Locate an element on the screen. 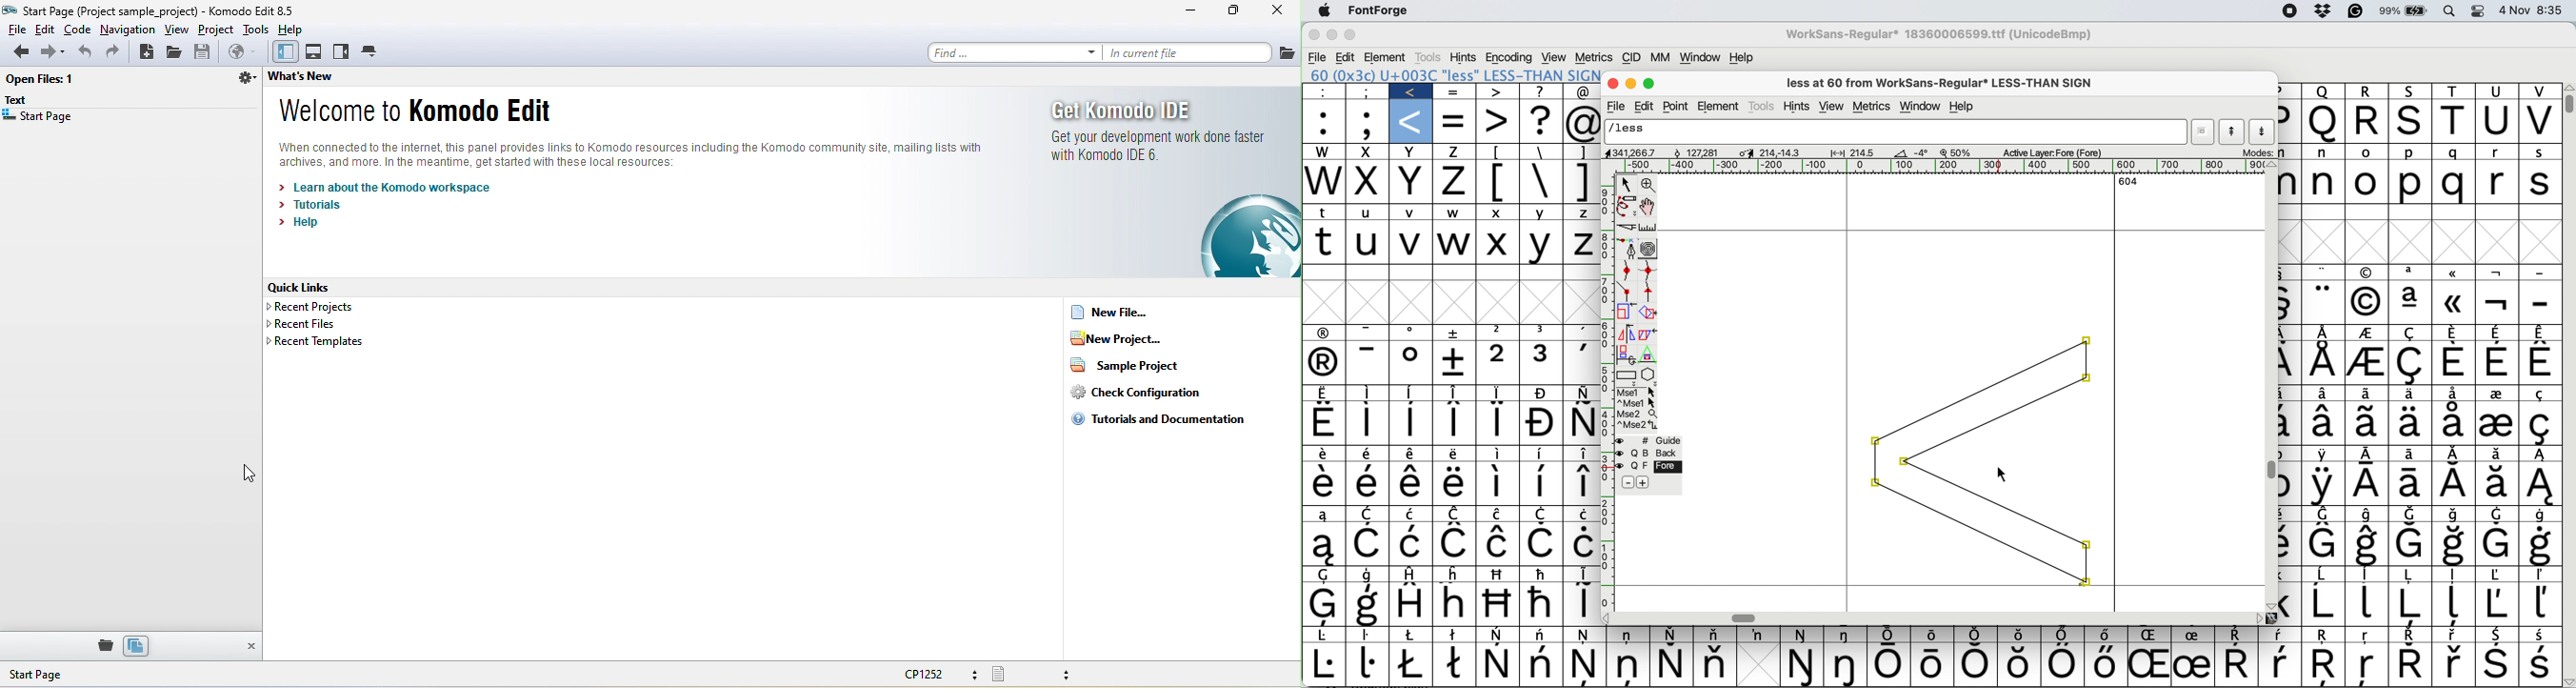 Image resolution: width=2576 pixels, height=700 pixels. s is located at coordinates (2538, 183).